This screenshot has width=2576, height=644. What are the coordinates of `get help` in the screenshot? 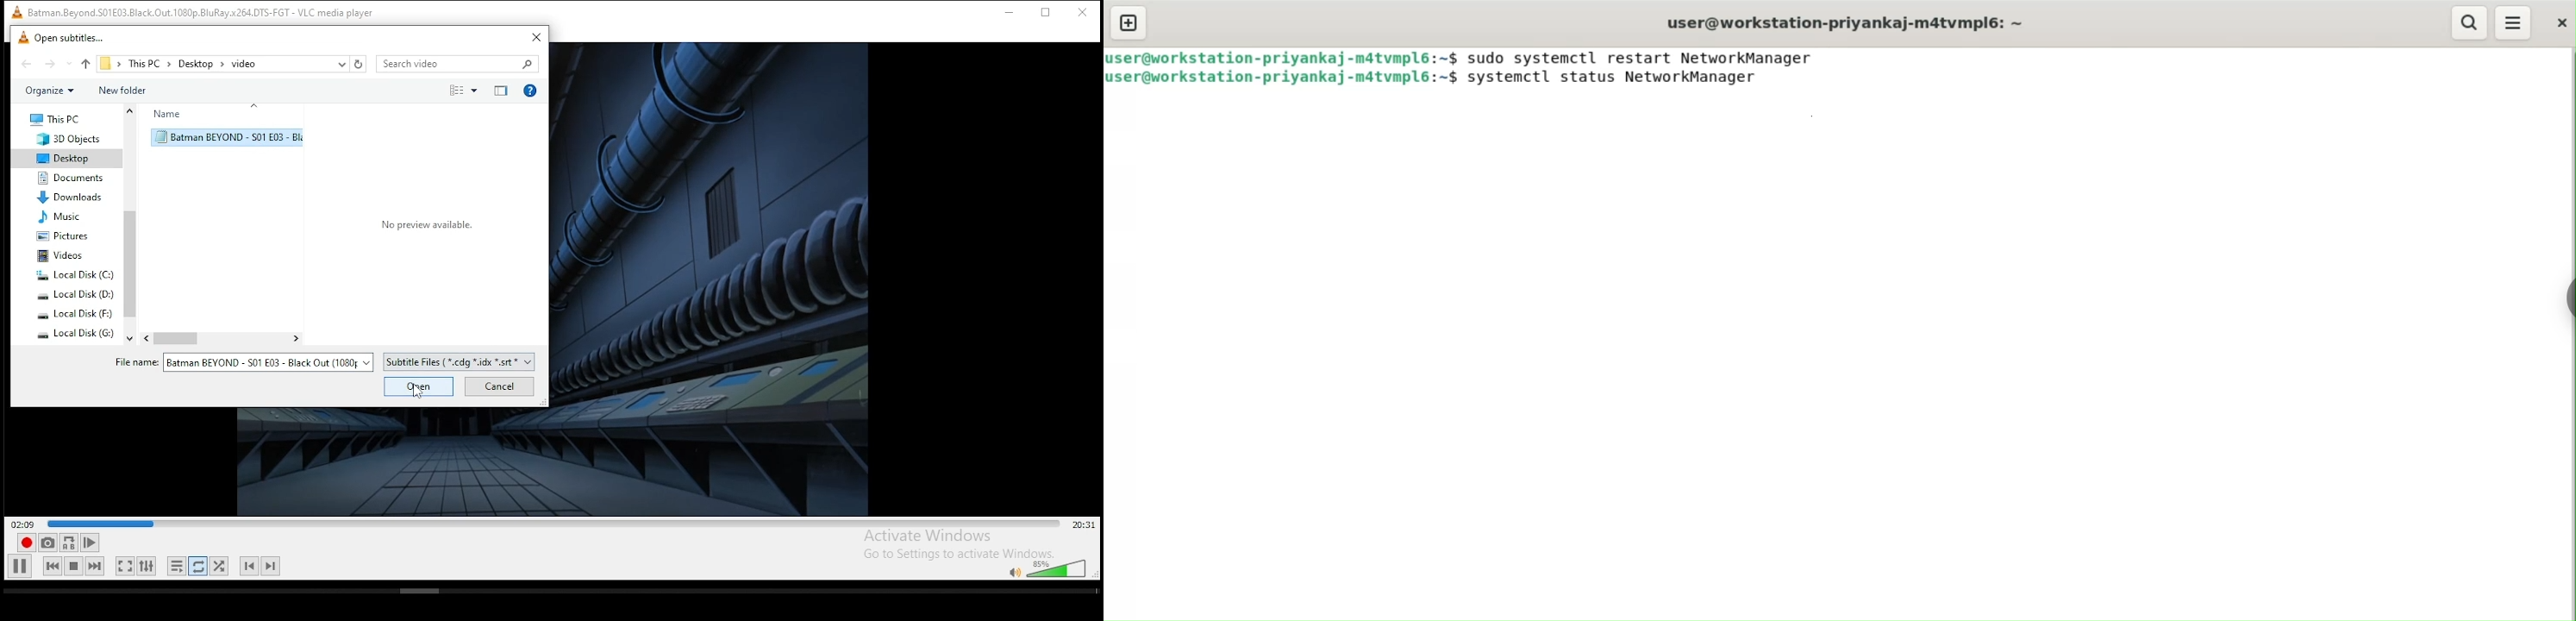 It's located at (530, 91).